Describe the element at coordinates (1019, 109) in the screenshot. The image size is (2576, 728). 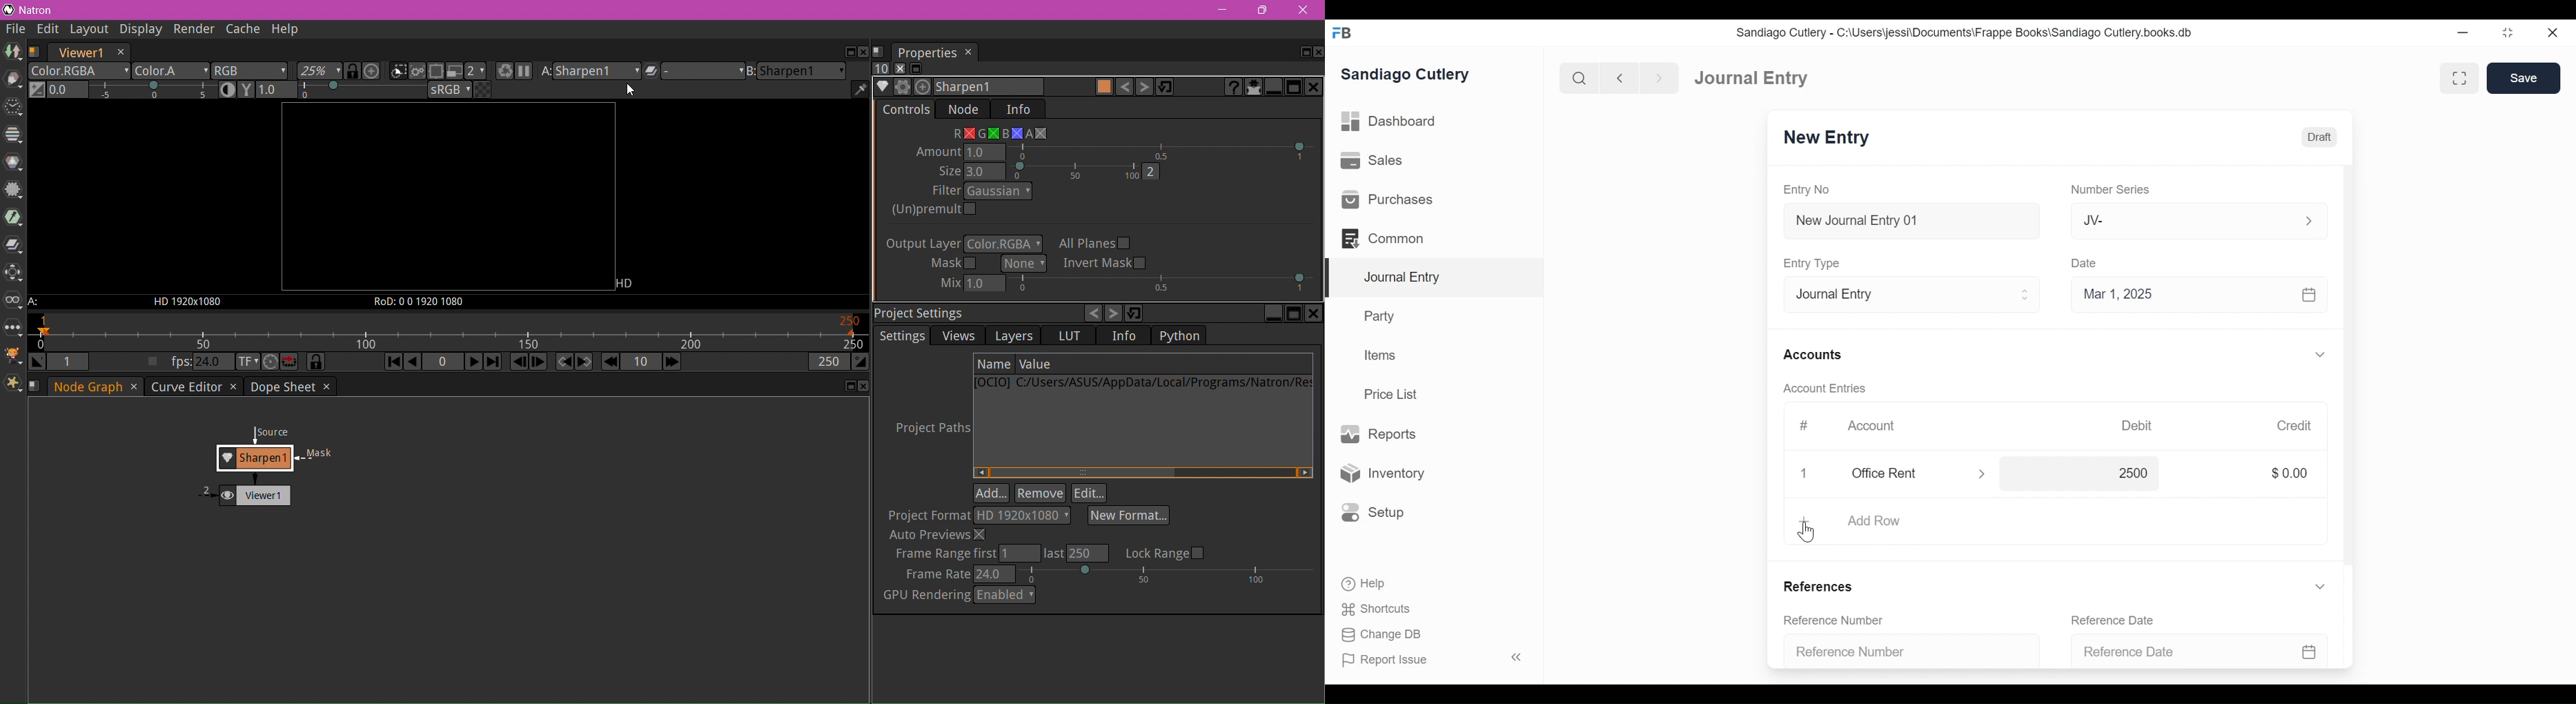
I see `Info` at that location.